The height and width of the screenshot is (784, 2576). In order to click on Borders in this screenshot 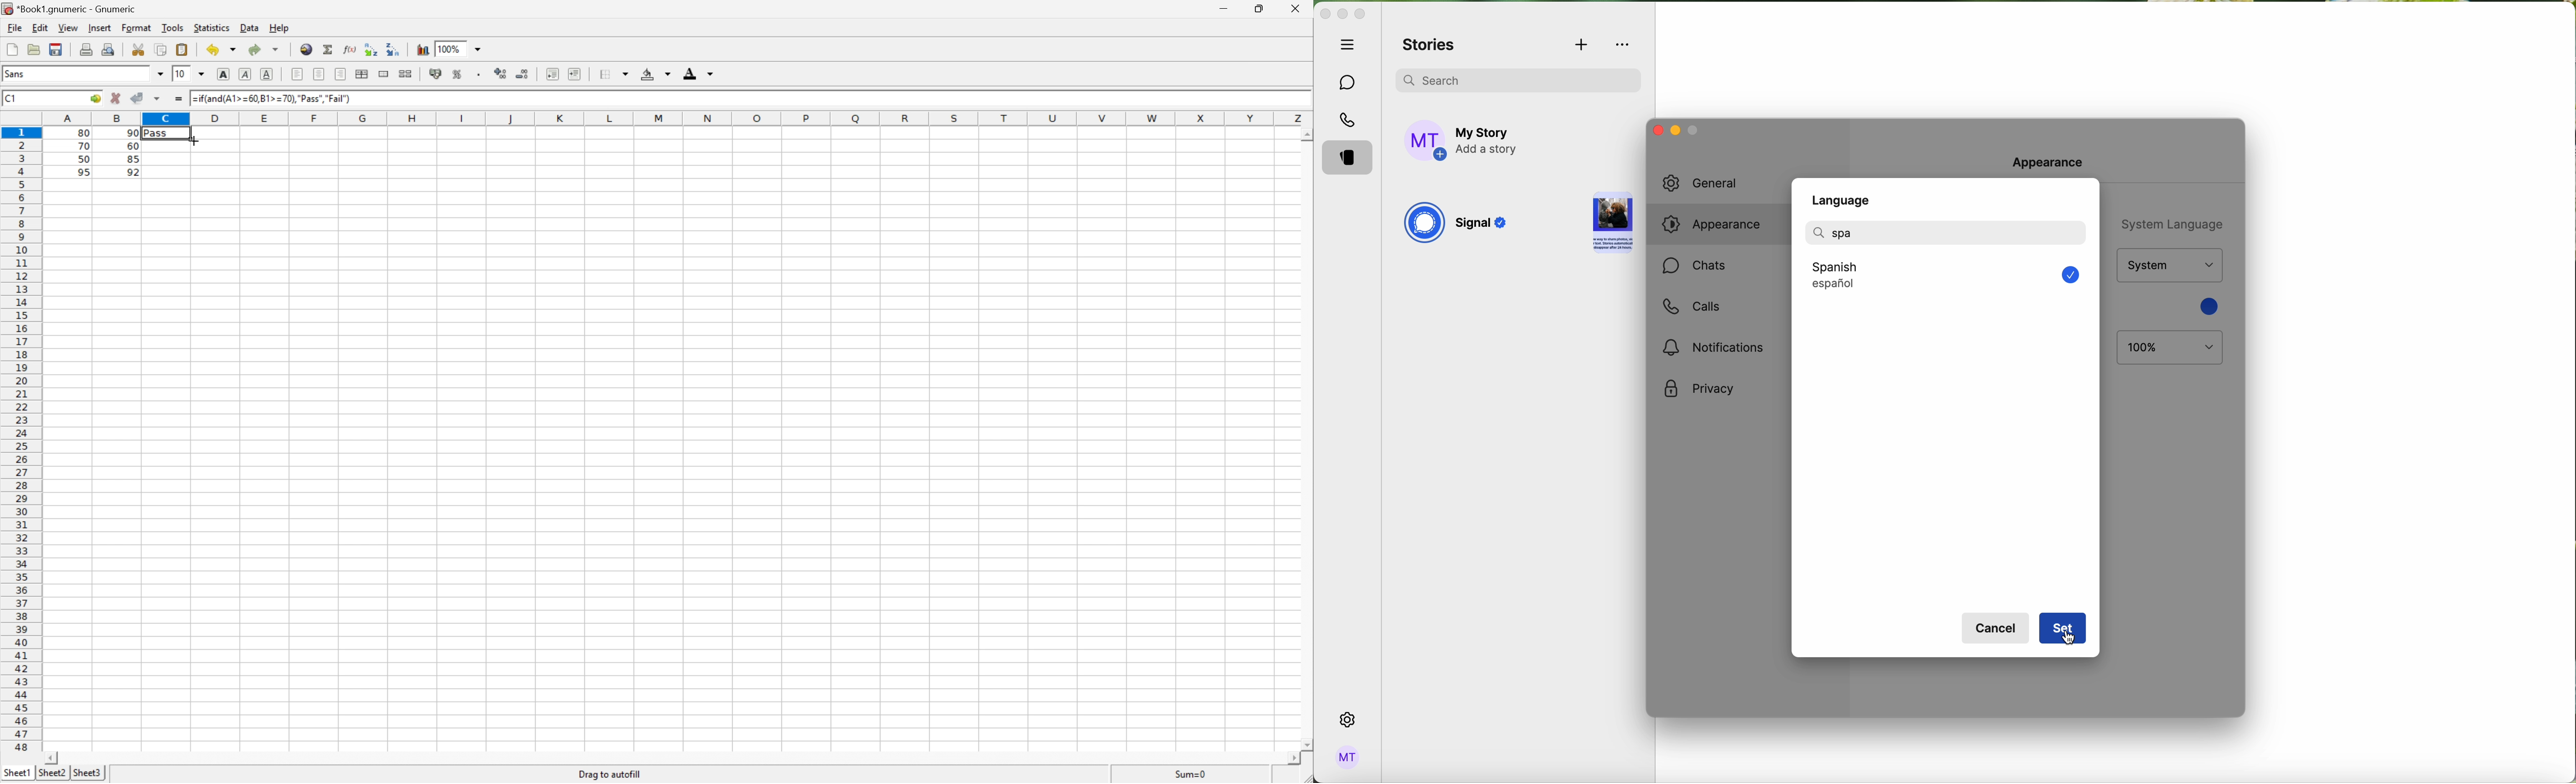, I will do `click(613, 71)`.